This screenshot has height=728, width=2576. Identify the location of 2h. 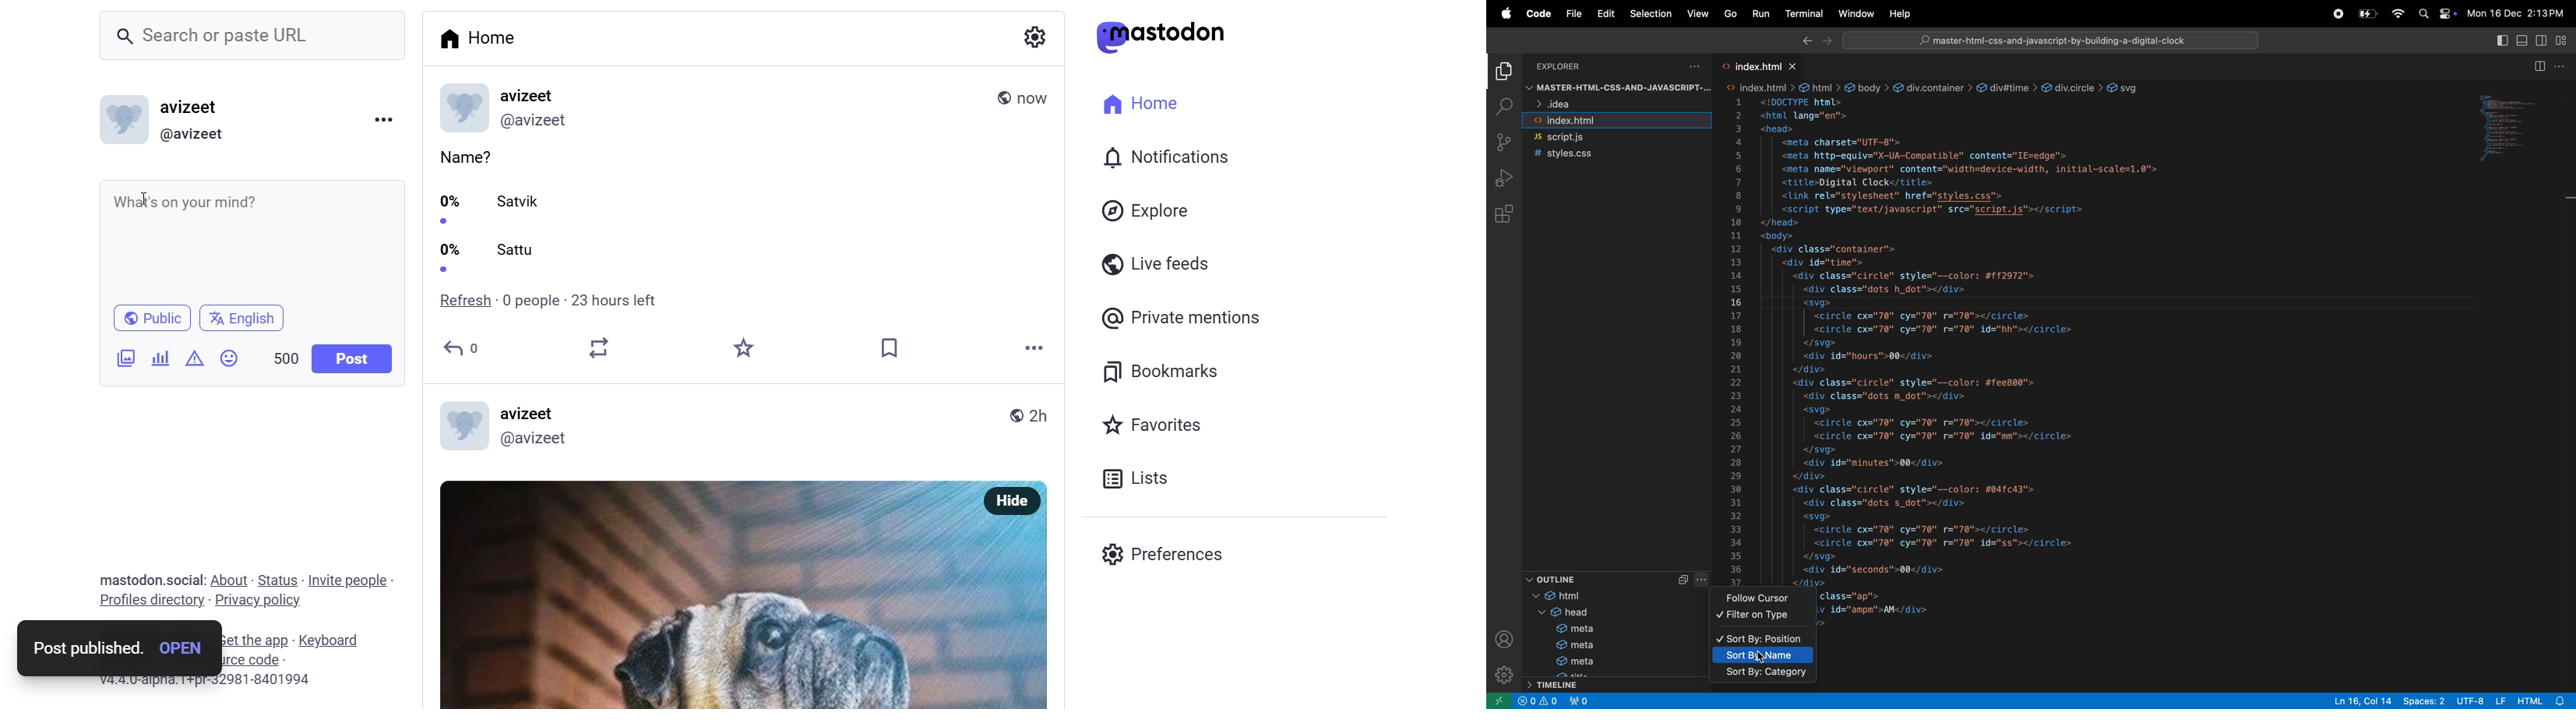
(1038, 416).